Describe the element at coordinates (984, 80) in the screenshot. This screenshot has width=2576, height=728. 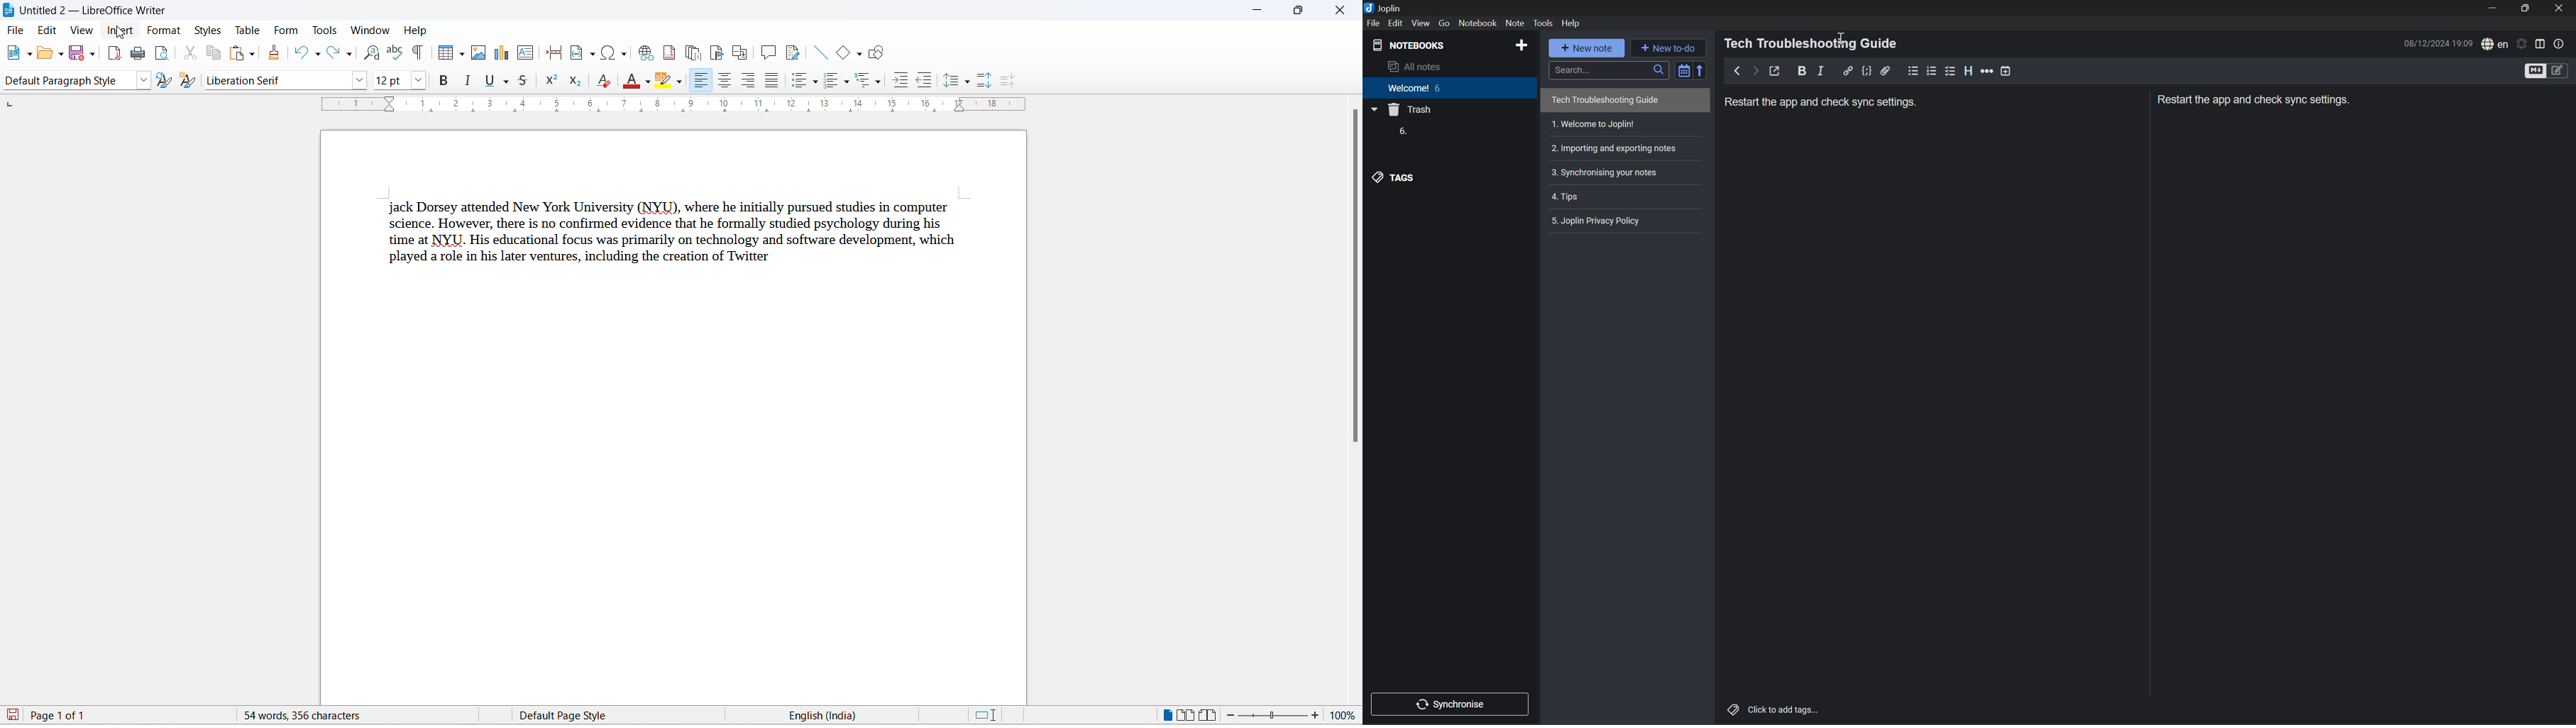
I see `increase paragraph spacing` at that location.